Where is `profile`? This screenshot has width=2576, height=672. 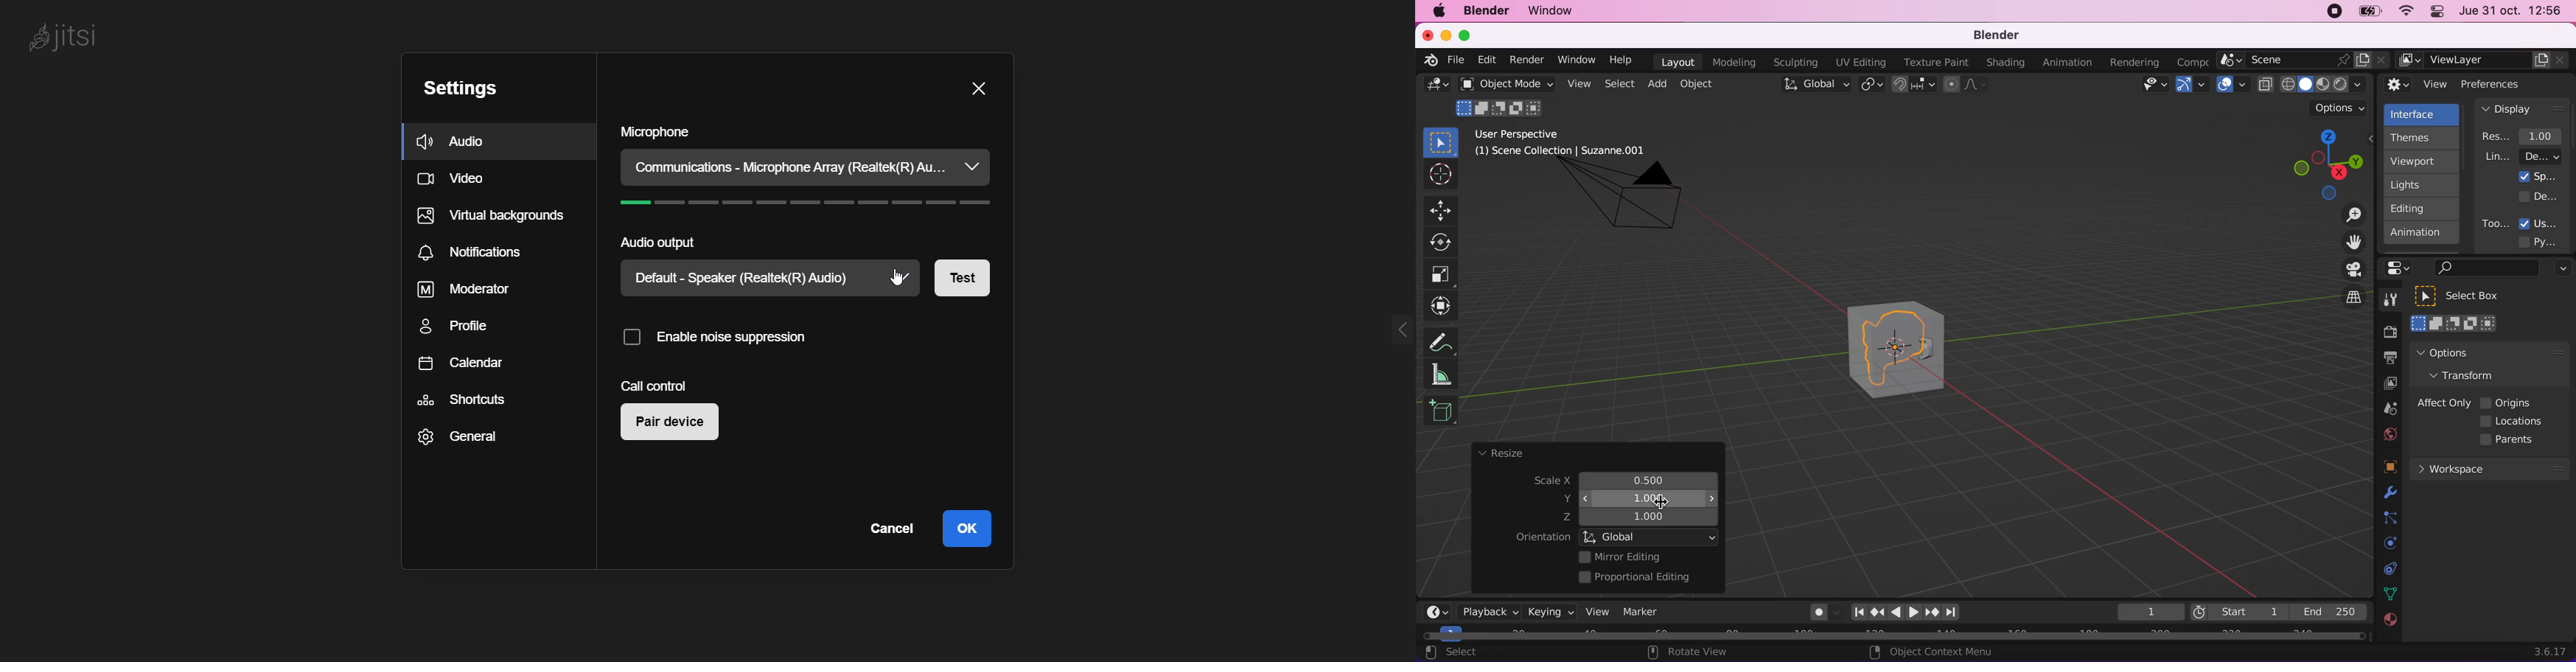 profile is located at coordinates (464, 327).